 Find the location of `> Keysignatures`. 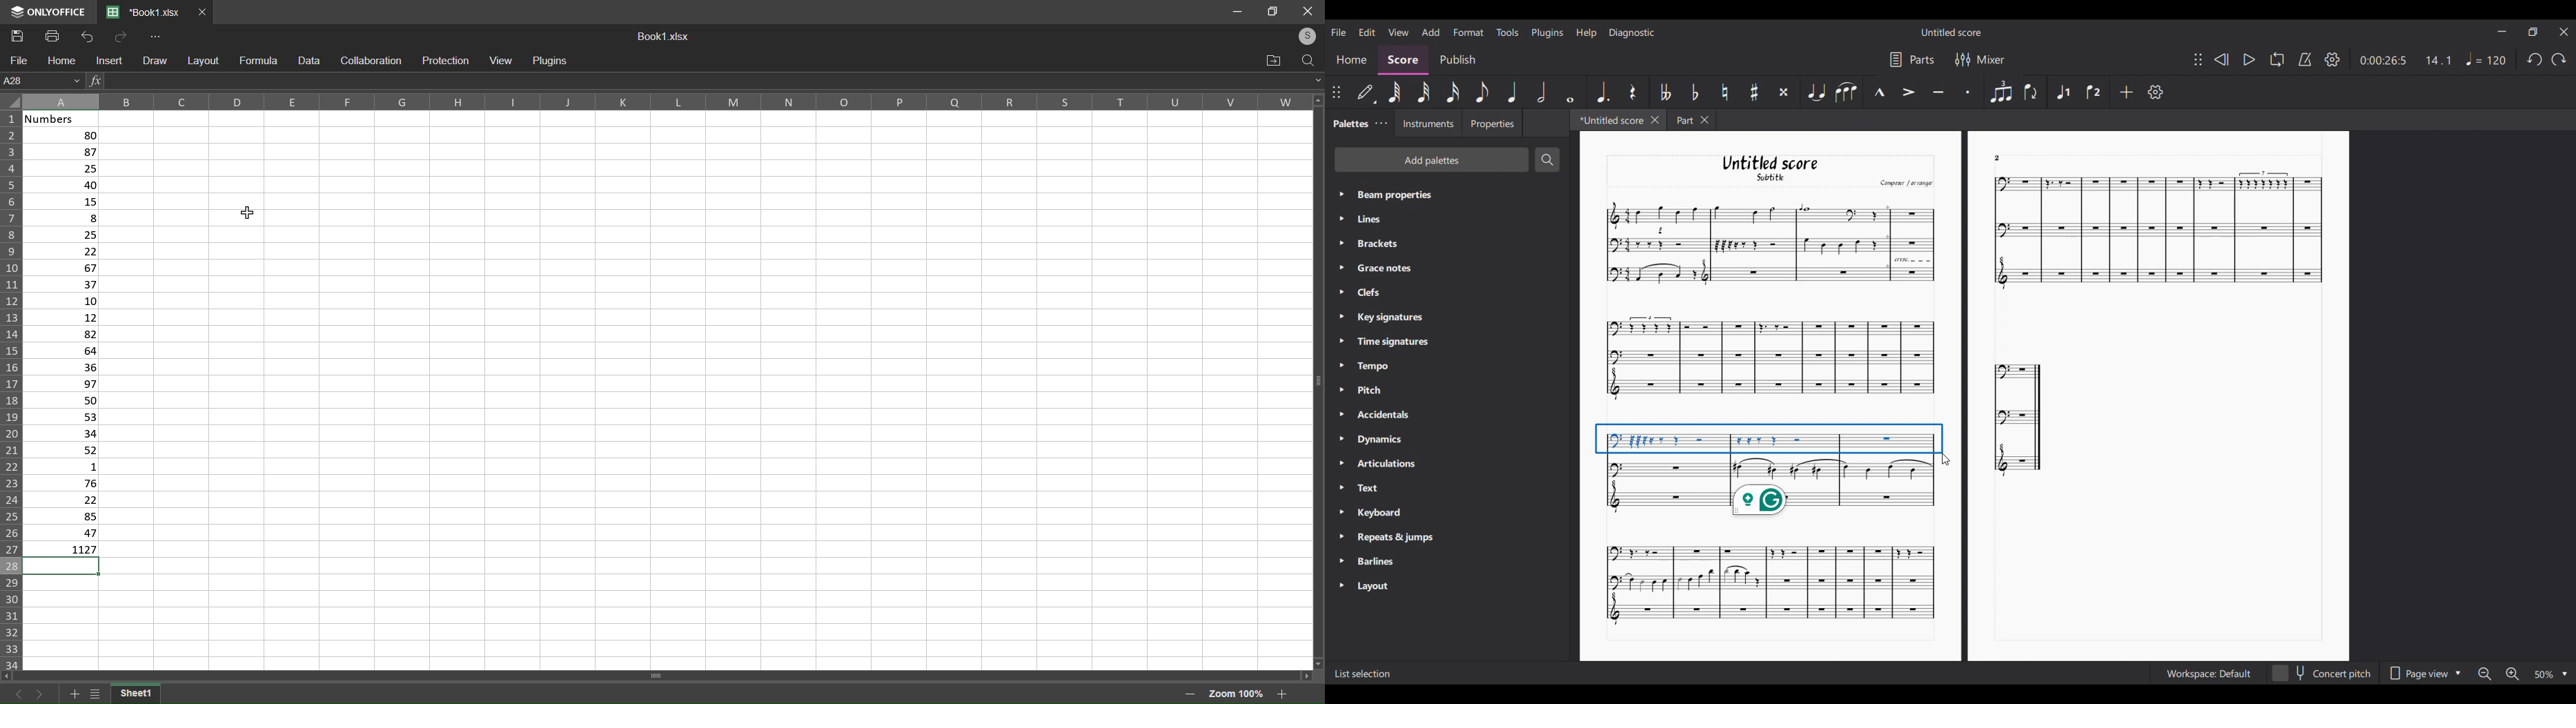

> Keysignatures is located at coordinates (1382, 315).